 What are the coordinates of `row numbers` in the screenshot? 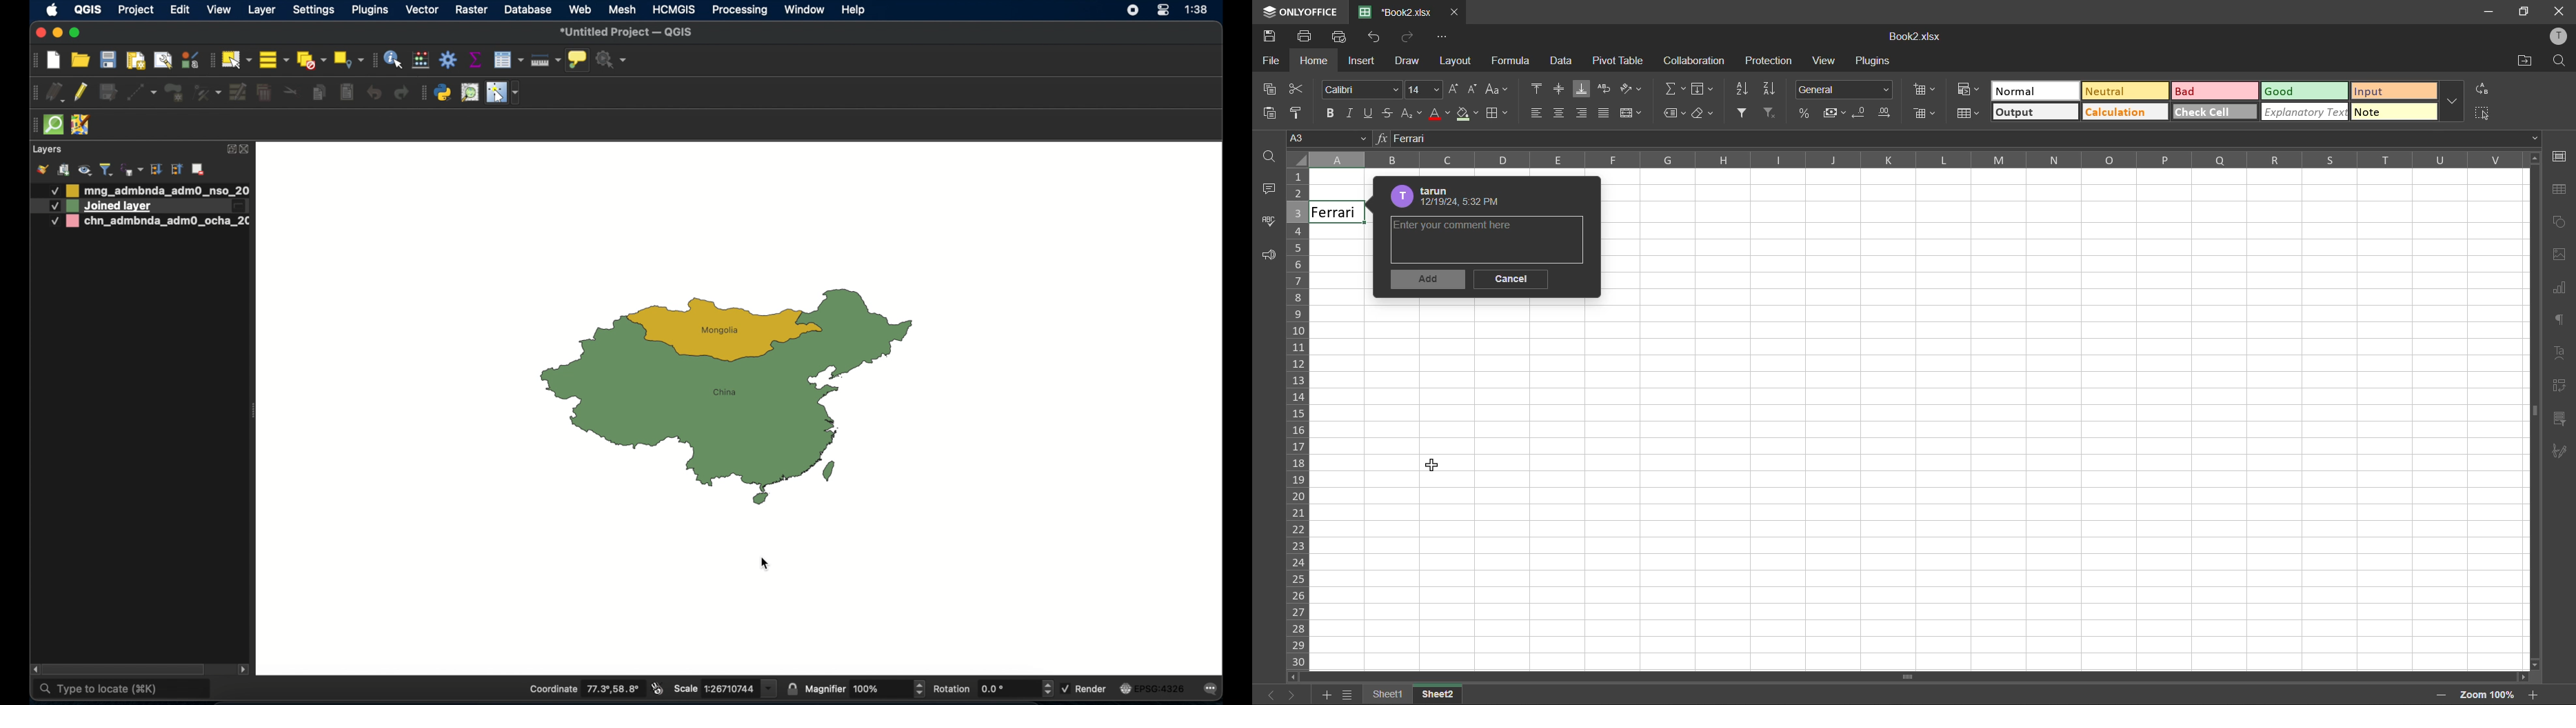 It's located at (1298, 419).